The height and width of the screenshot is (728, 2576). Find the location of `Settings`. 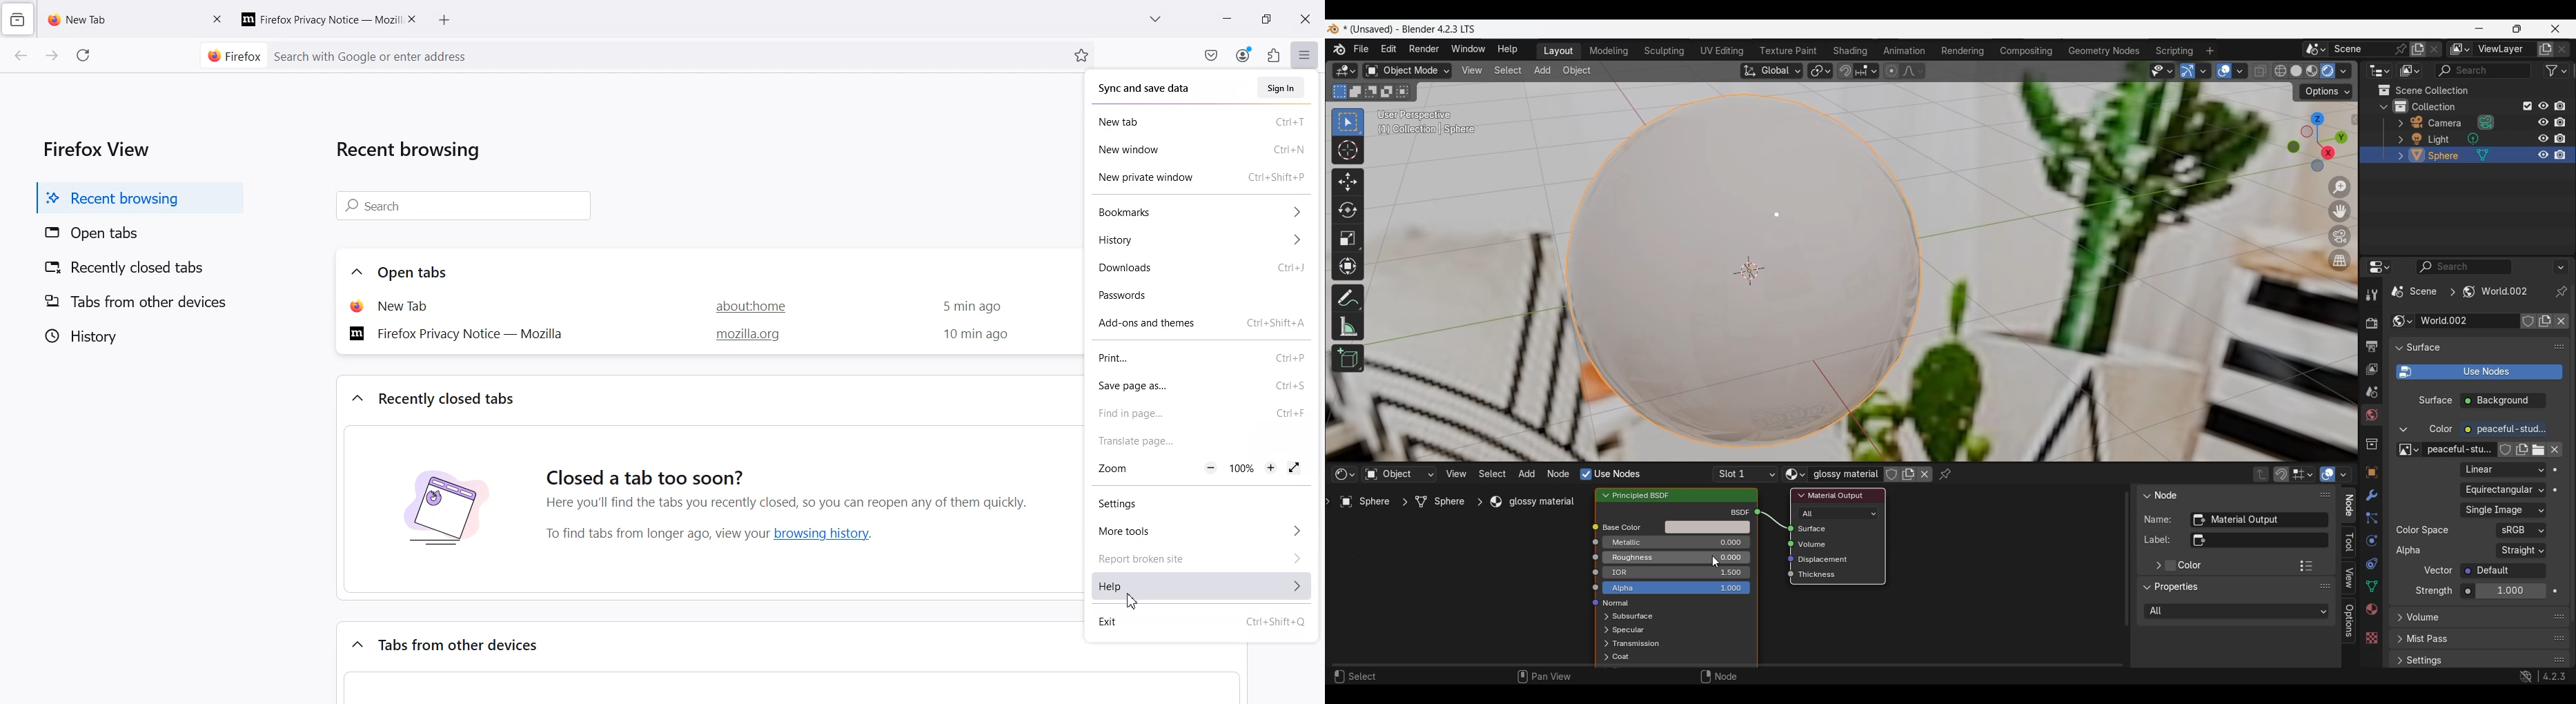

Settings is located at coordinates (1199, 503).